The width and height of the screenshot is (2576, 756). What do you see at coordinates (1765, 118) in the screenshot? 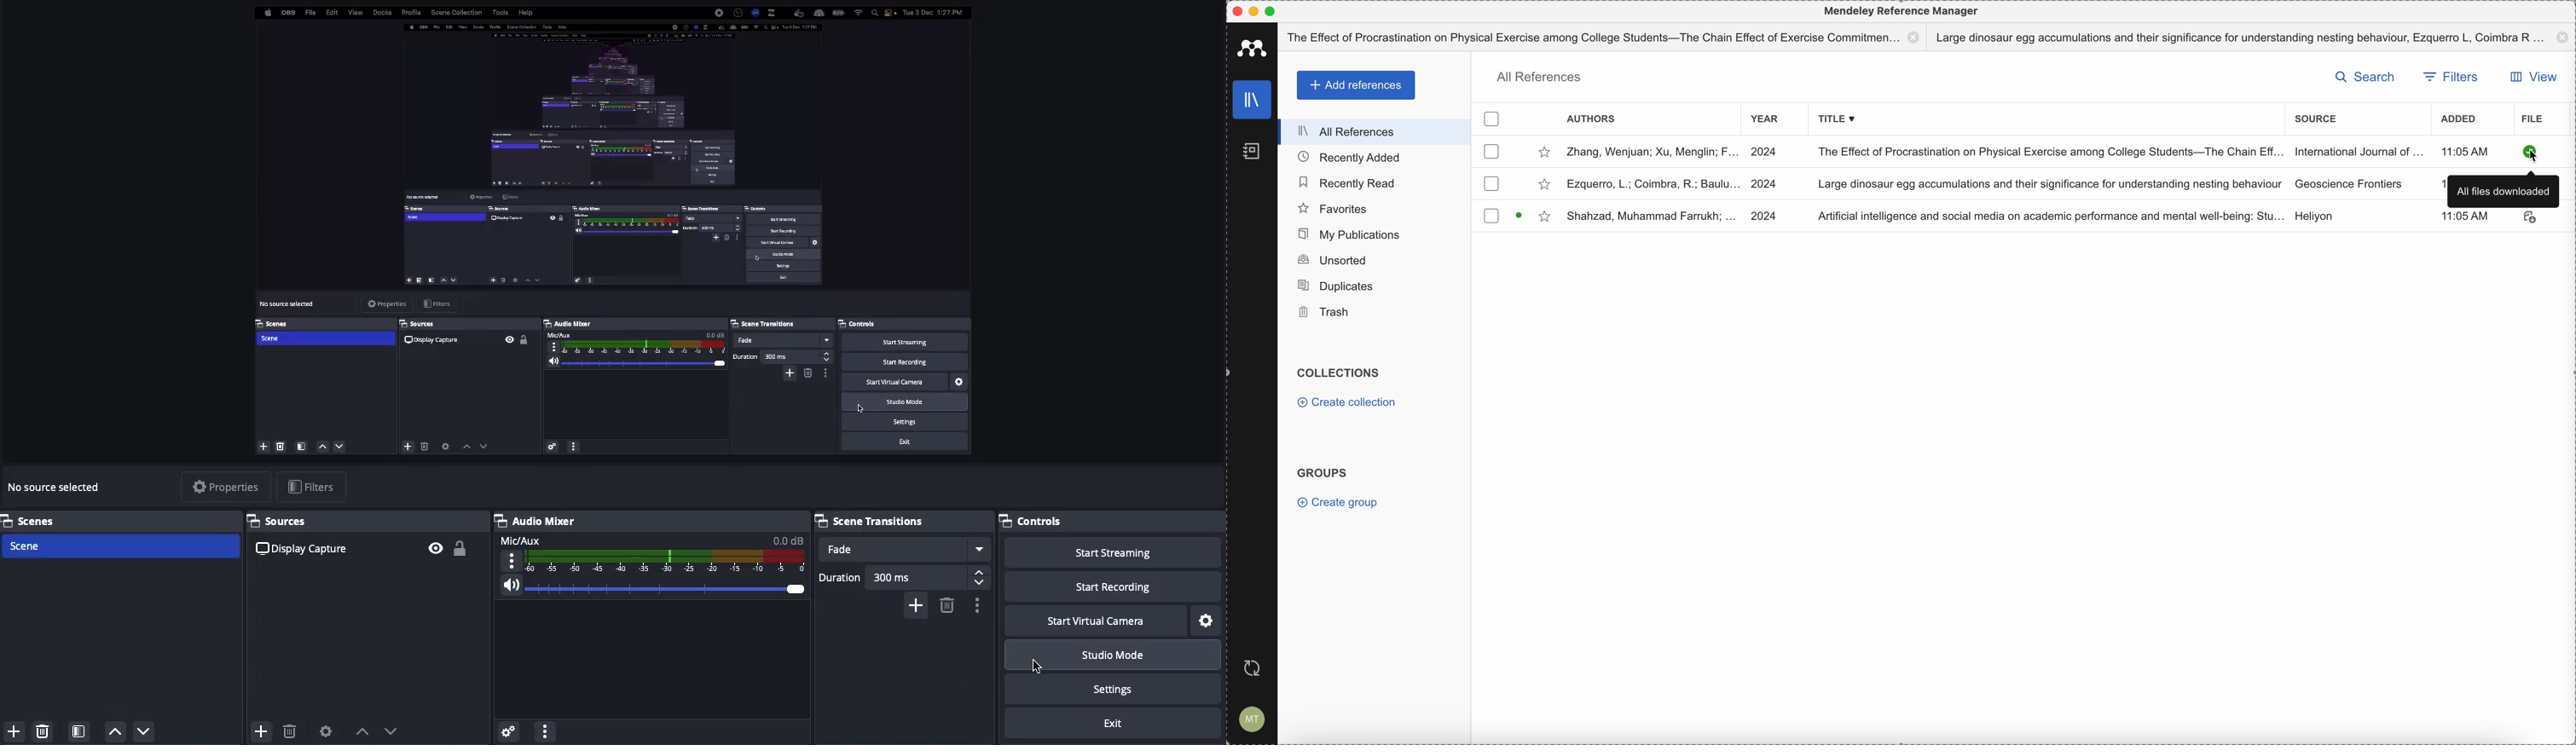
I see `year` at bounding box center [1765, 118].